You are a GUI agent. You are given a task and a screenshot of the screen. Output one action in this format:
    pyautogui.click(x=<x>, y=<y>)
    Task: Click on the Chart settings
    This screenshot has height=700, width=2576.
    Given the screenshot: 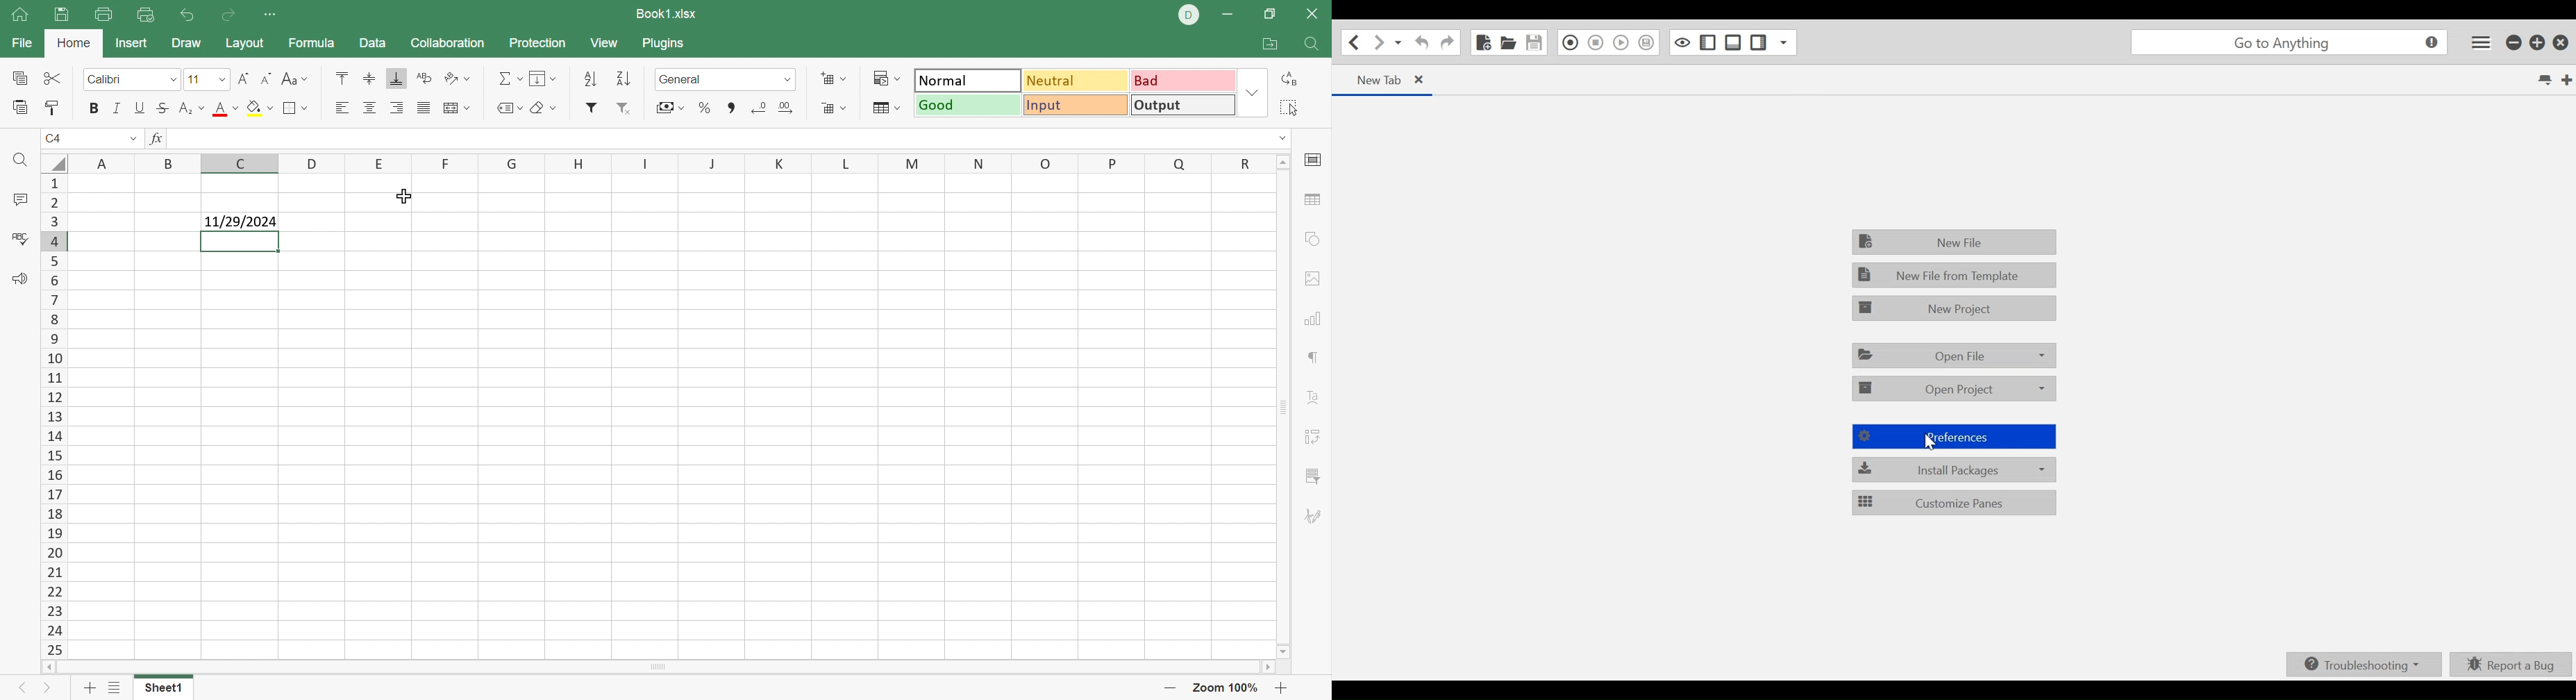 What is the action you would take?
    pyautogui.click(x=1312, y=320)
    